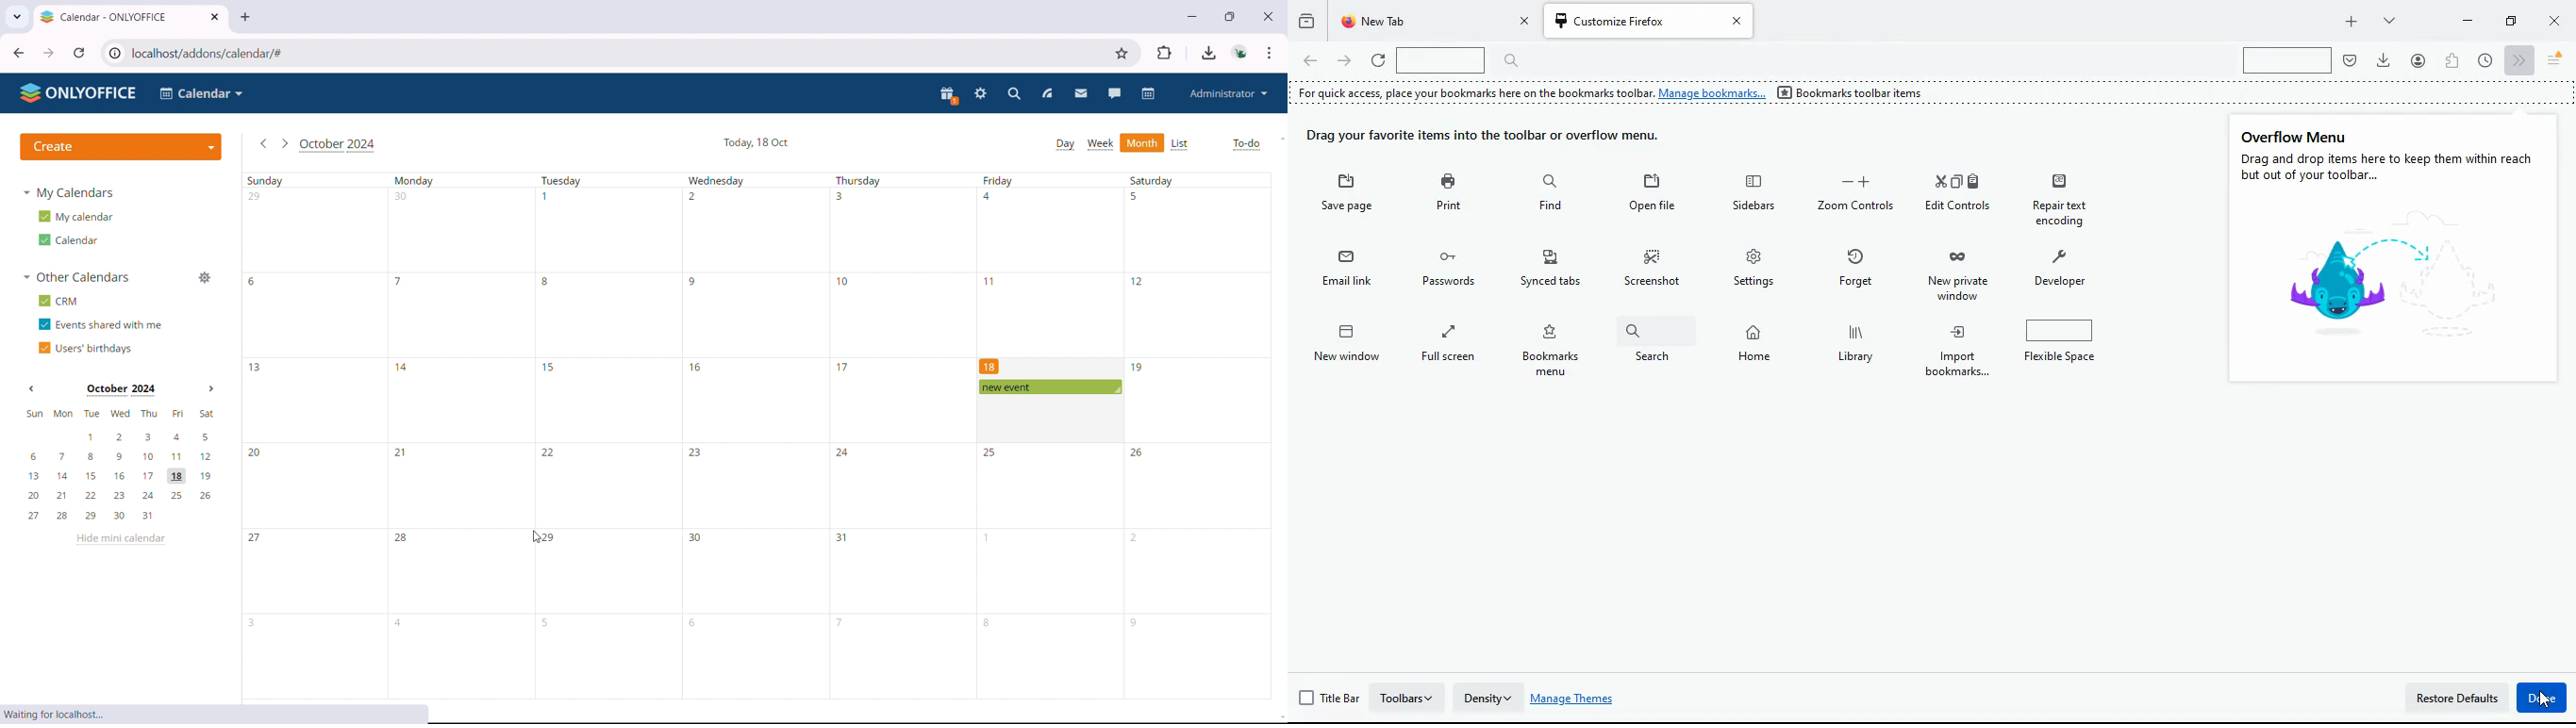 Image resolution: width=2576 pixels, height=728 pixels. I want to click on search, so click(2288, 60).